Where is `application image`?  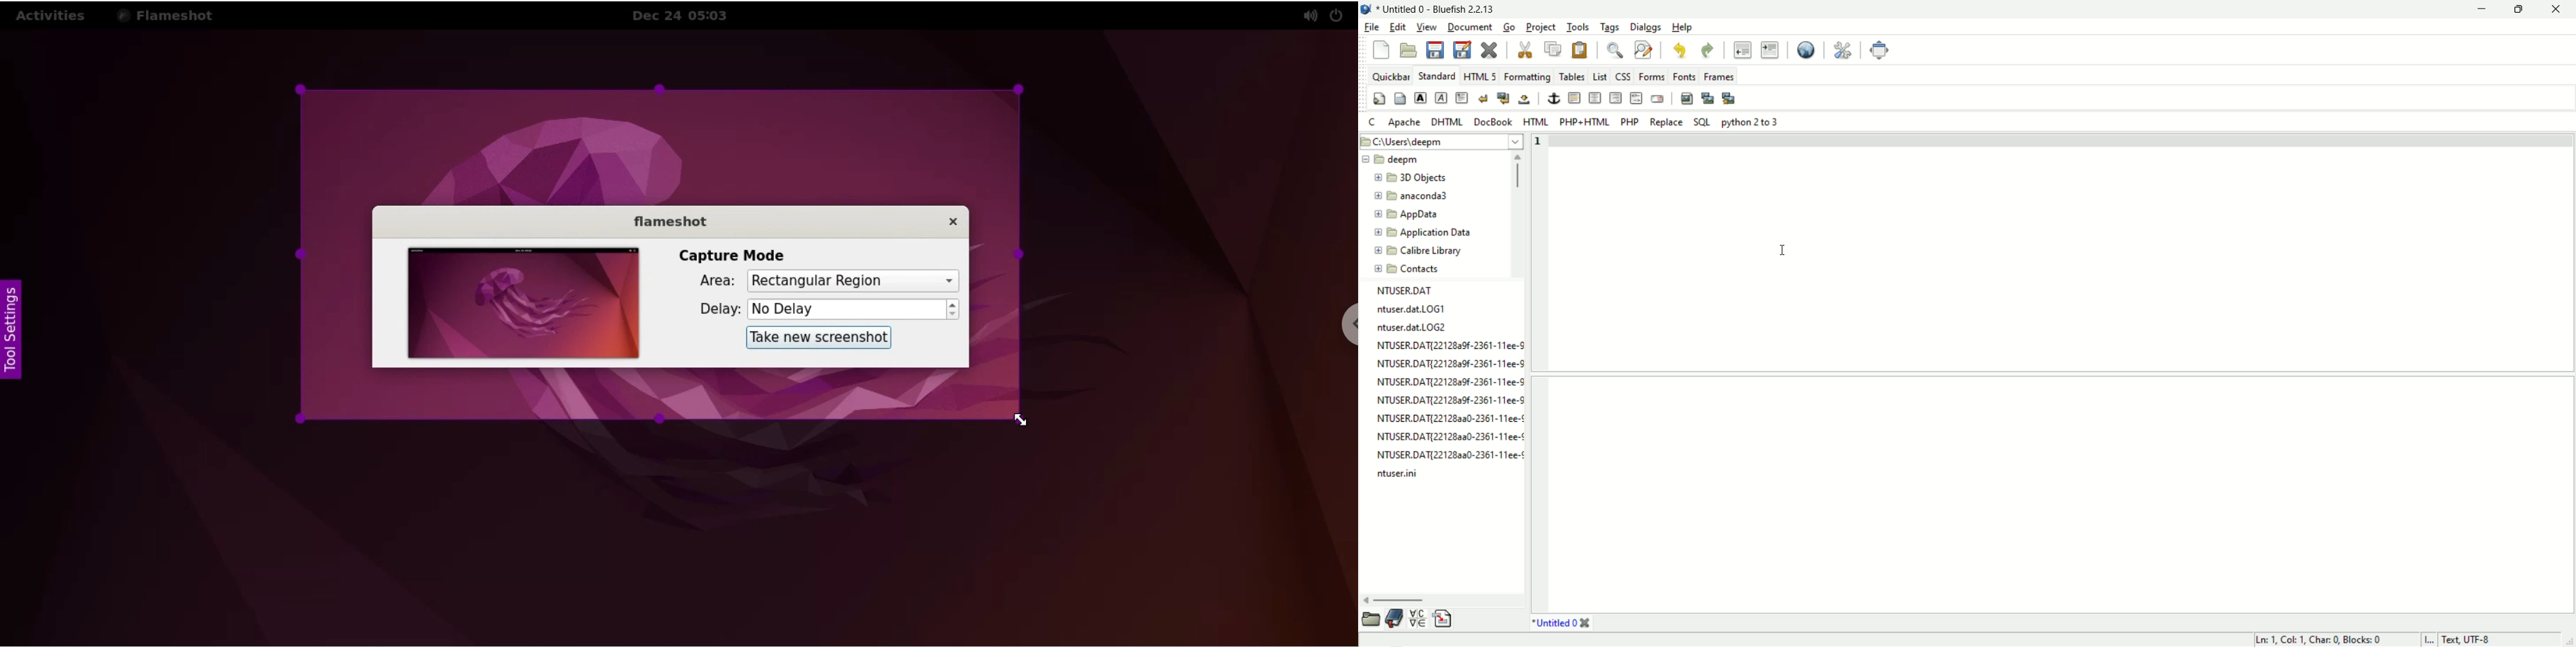
application image is located at coordinates (1366, 8).